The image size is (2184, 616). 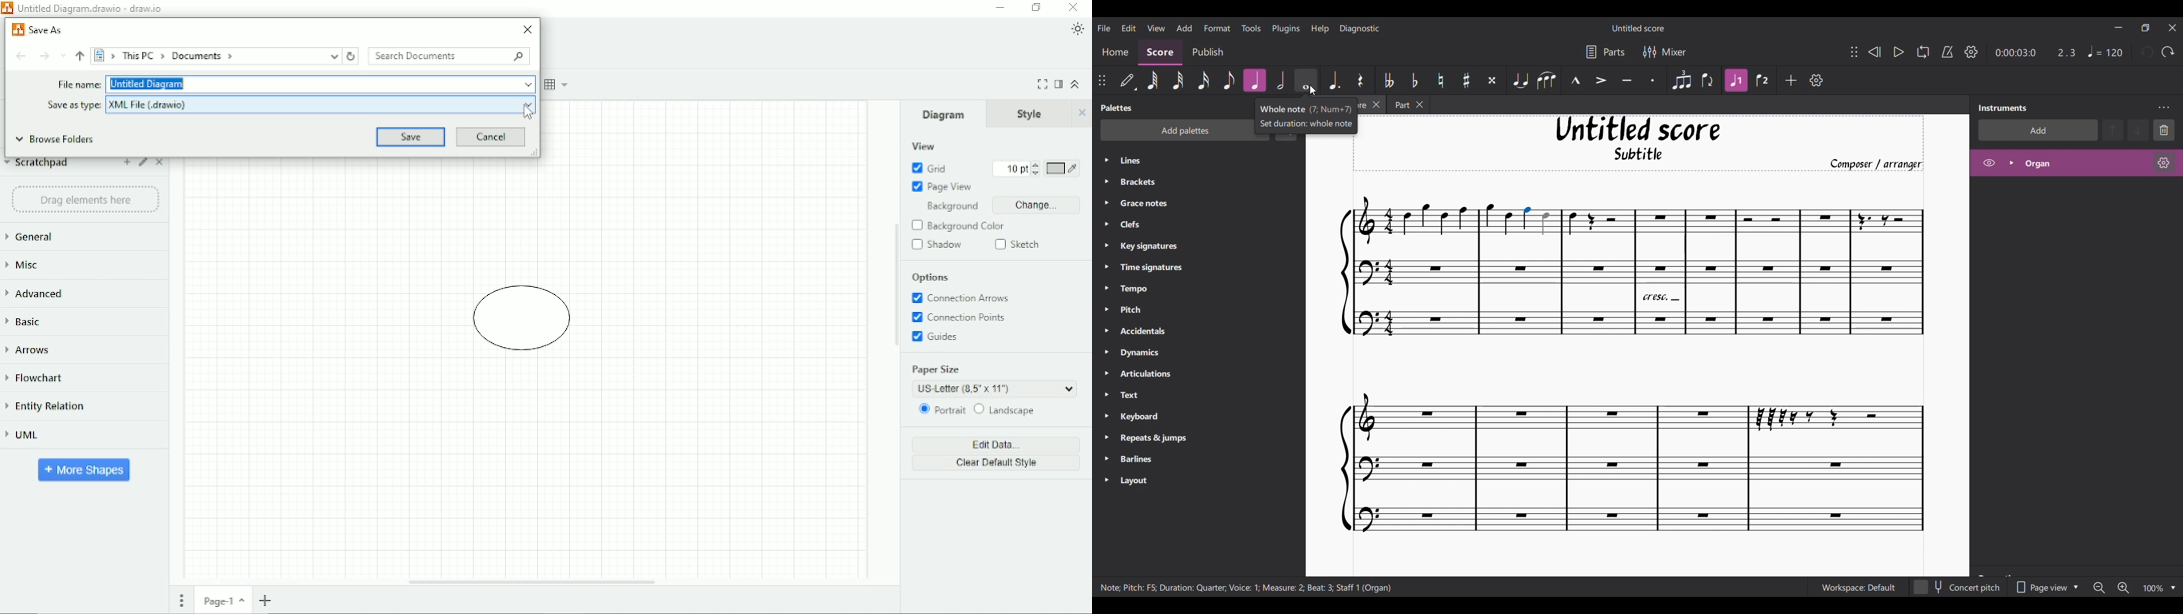 I want to click on Up to "This PC", so click(x=81, y=58).